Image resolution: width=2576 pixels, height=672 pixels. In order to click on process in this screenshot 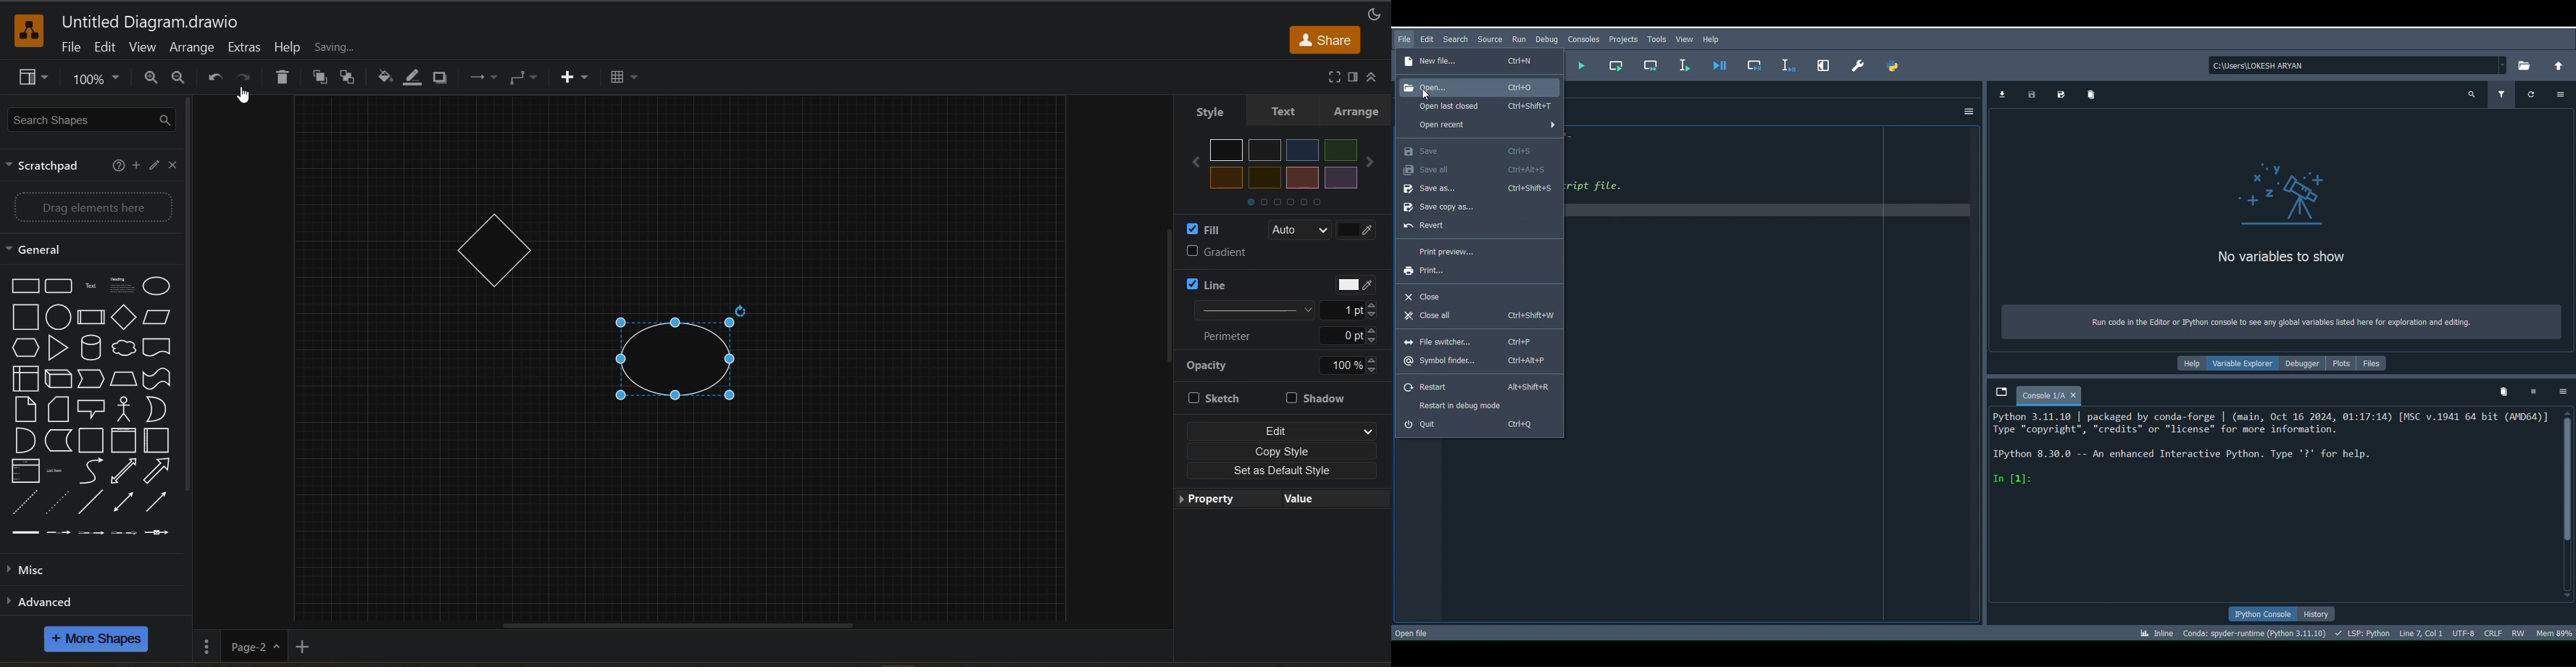, I will do `click(90, 319)`.